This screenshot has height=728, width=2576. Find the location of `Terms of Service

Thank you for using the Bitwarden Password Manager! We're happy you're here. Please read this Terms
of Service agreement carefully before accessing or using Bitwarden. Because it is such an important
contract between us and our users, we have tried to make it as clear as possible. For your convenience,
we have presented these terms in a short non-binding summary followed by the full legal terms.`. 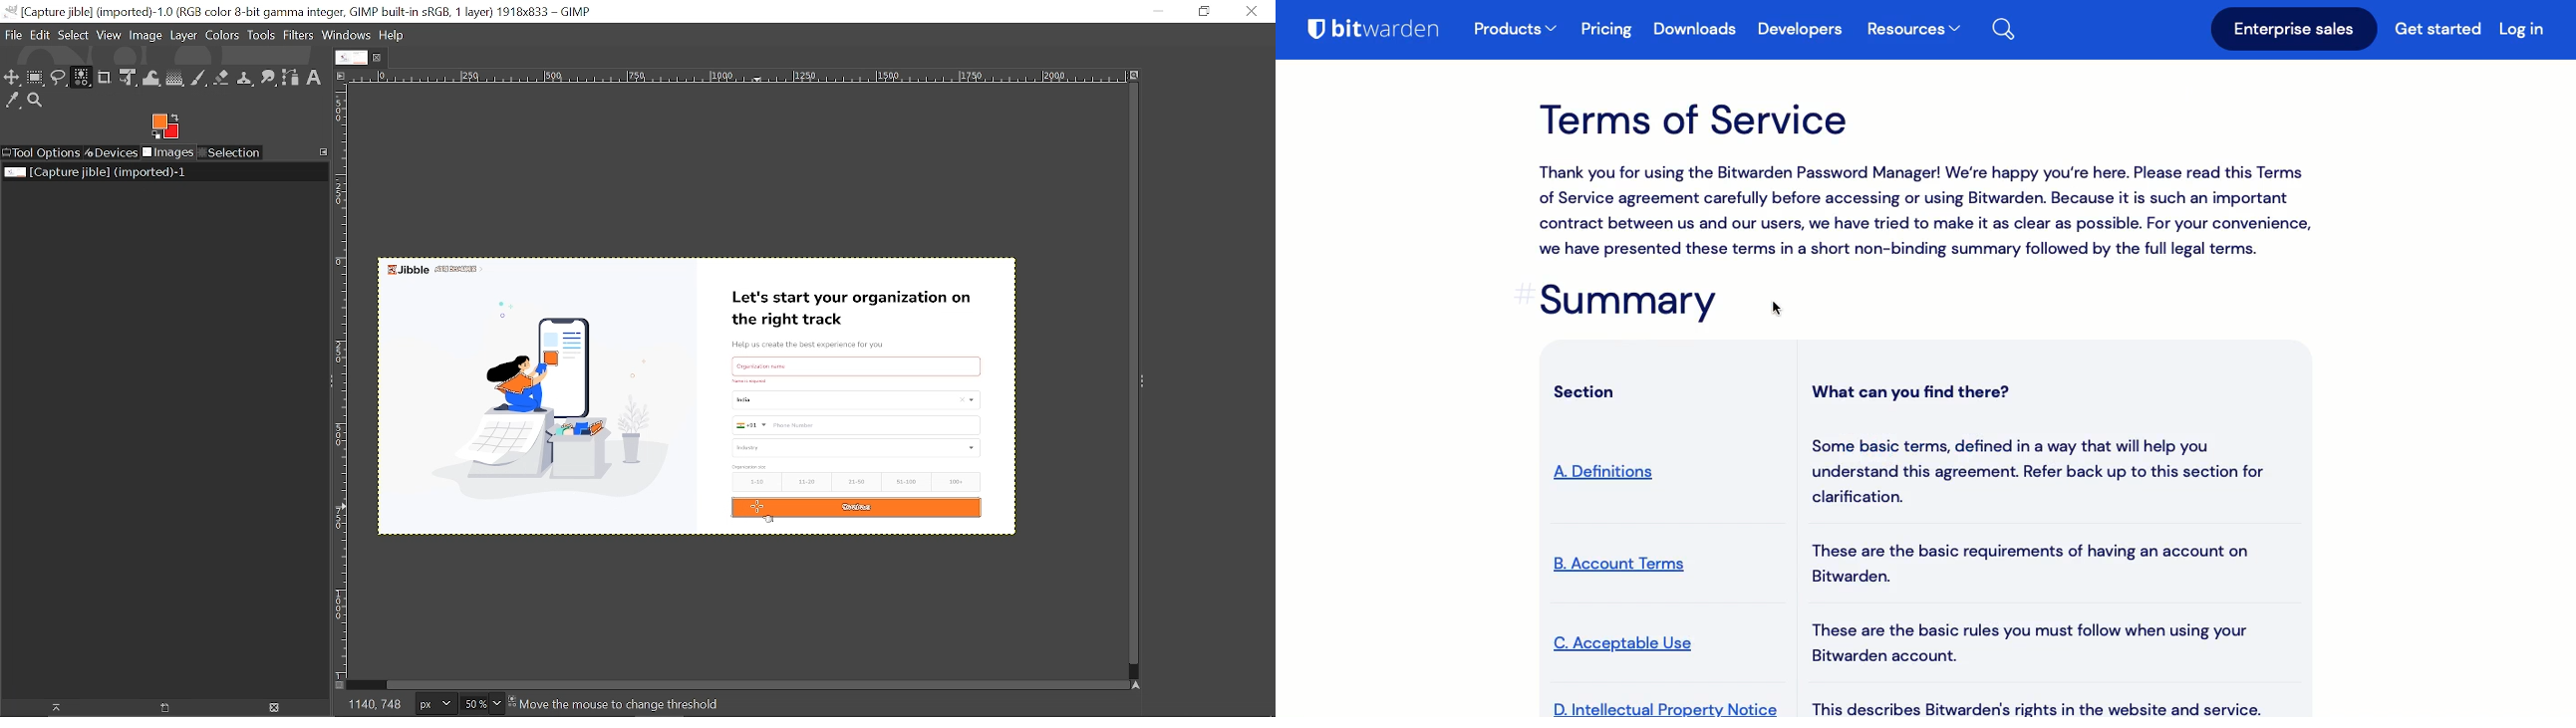

Terms of Service

Thank you for using the Bitwarden Password Manager! We're happy you're here. Please read this Terms
of Service agreement carefully before accessing or using Bitwarden. Because it is such an important
contract between us and our users, we have tried to make it as clear as possible. For your convenience,
we have presented these terms in a short non-binding summary followed by the full legal terms. is located at coordinates (1929, 179).